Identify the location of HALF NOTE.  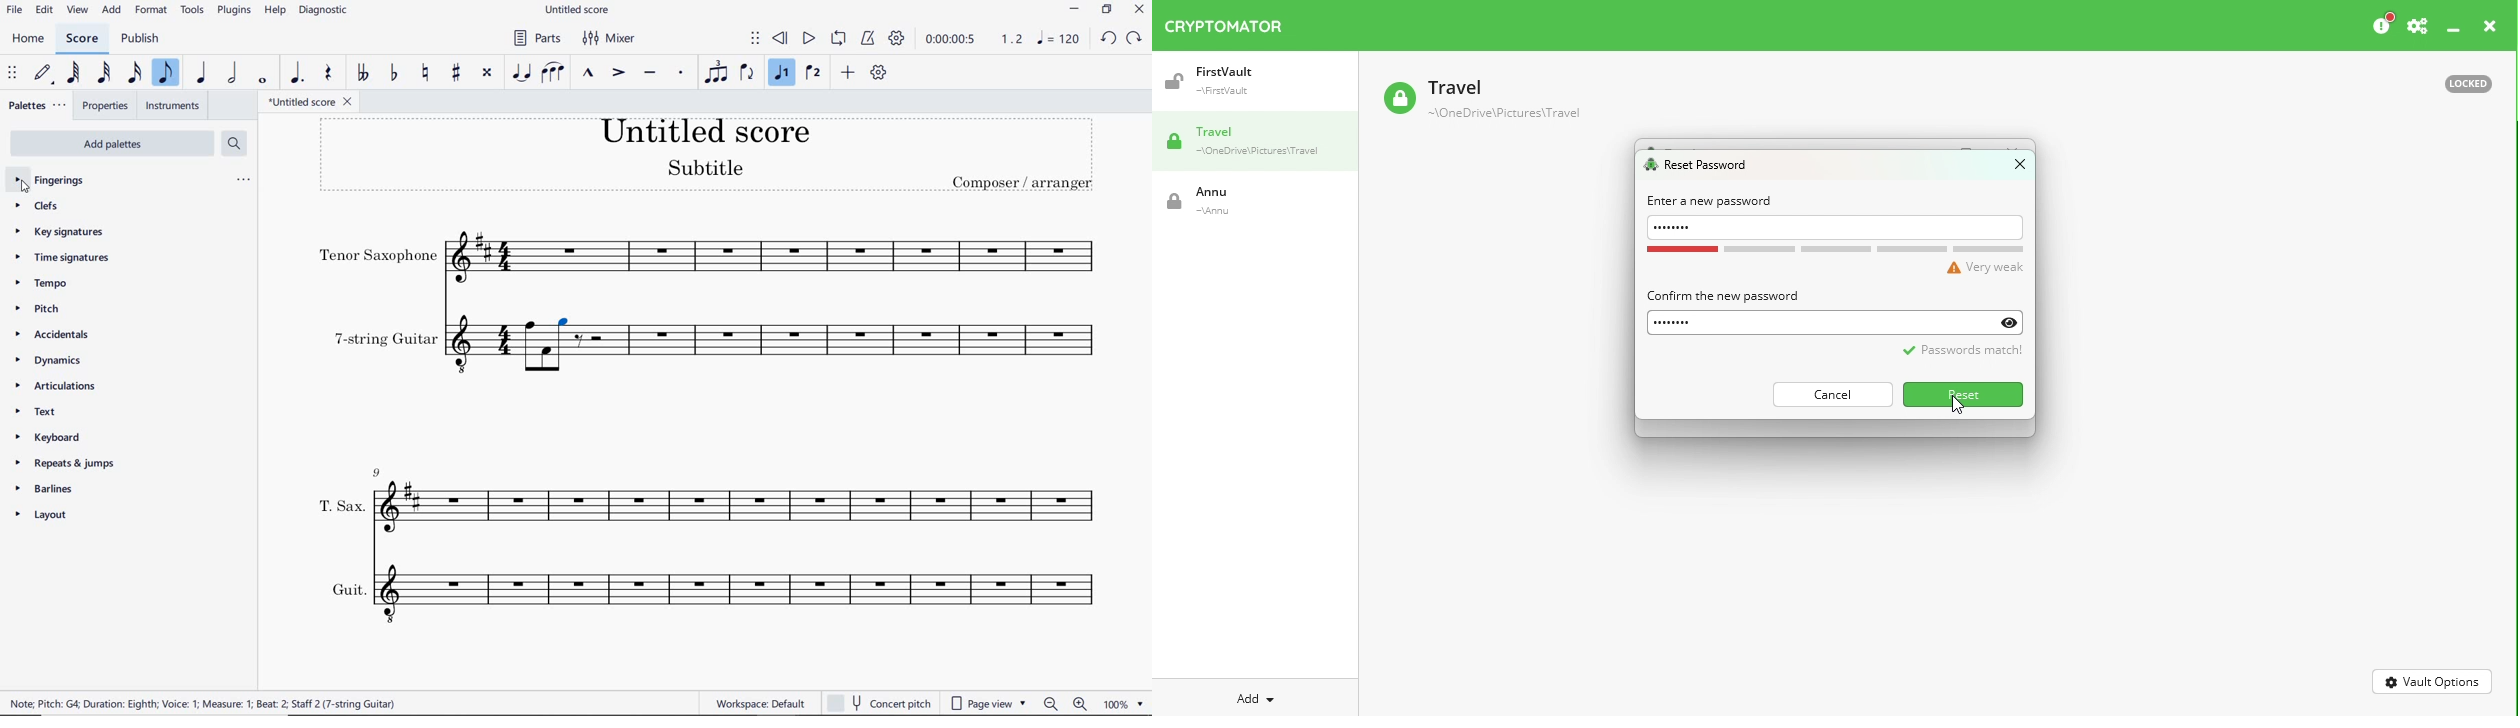
(231, 73).